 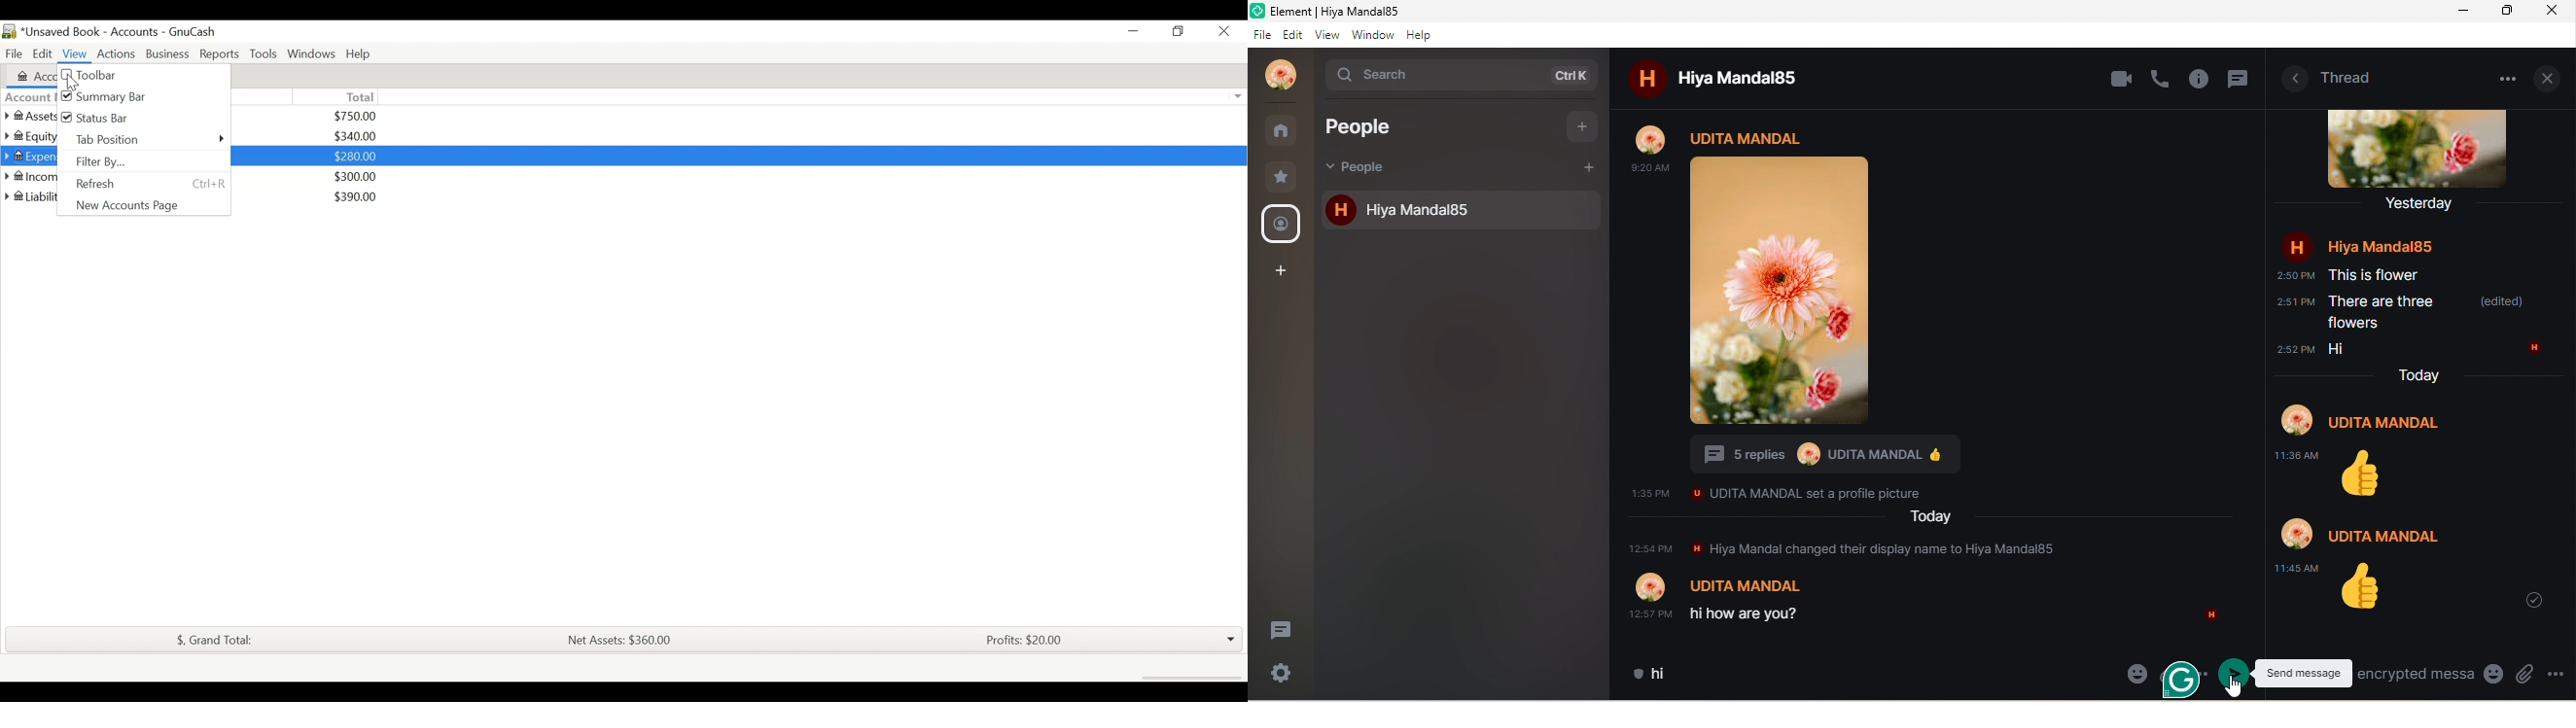 I want to click on favourite, so click(x=1285, y=176).